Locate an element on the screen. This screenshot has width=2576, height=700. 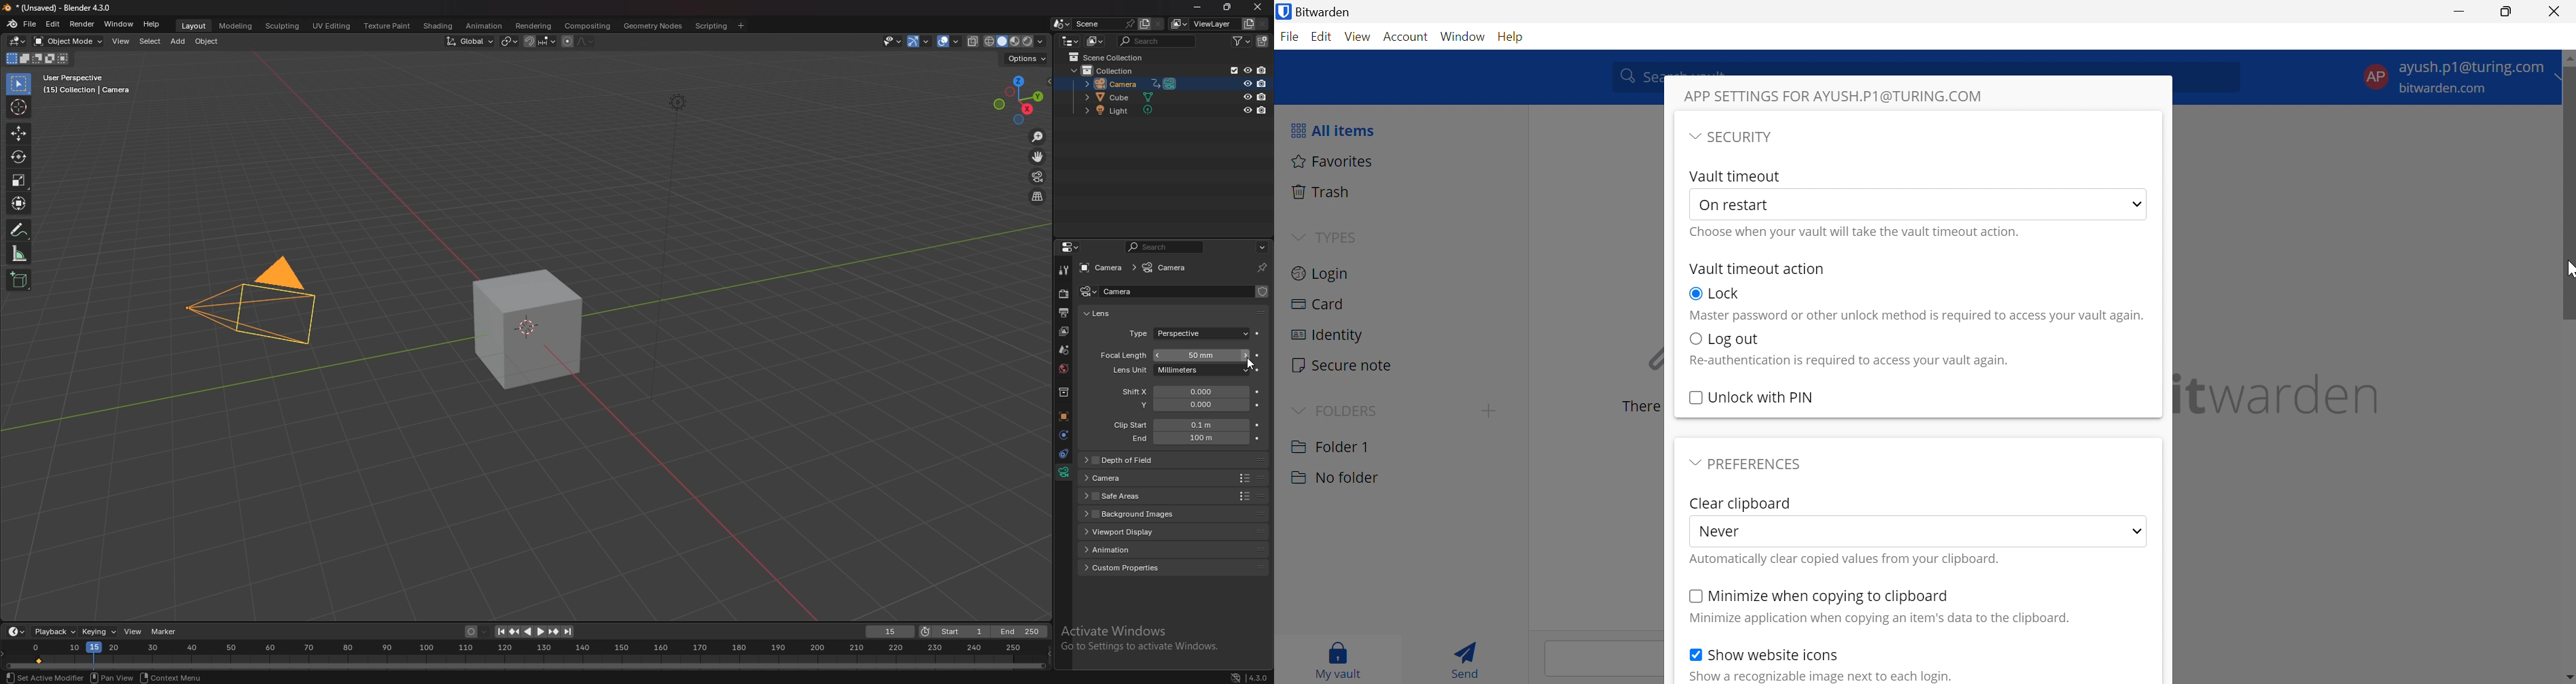
editor type is located at coordinates (17, 41).